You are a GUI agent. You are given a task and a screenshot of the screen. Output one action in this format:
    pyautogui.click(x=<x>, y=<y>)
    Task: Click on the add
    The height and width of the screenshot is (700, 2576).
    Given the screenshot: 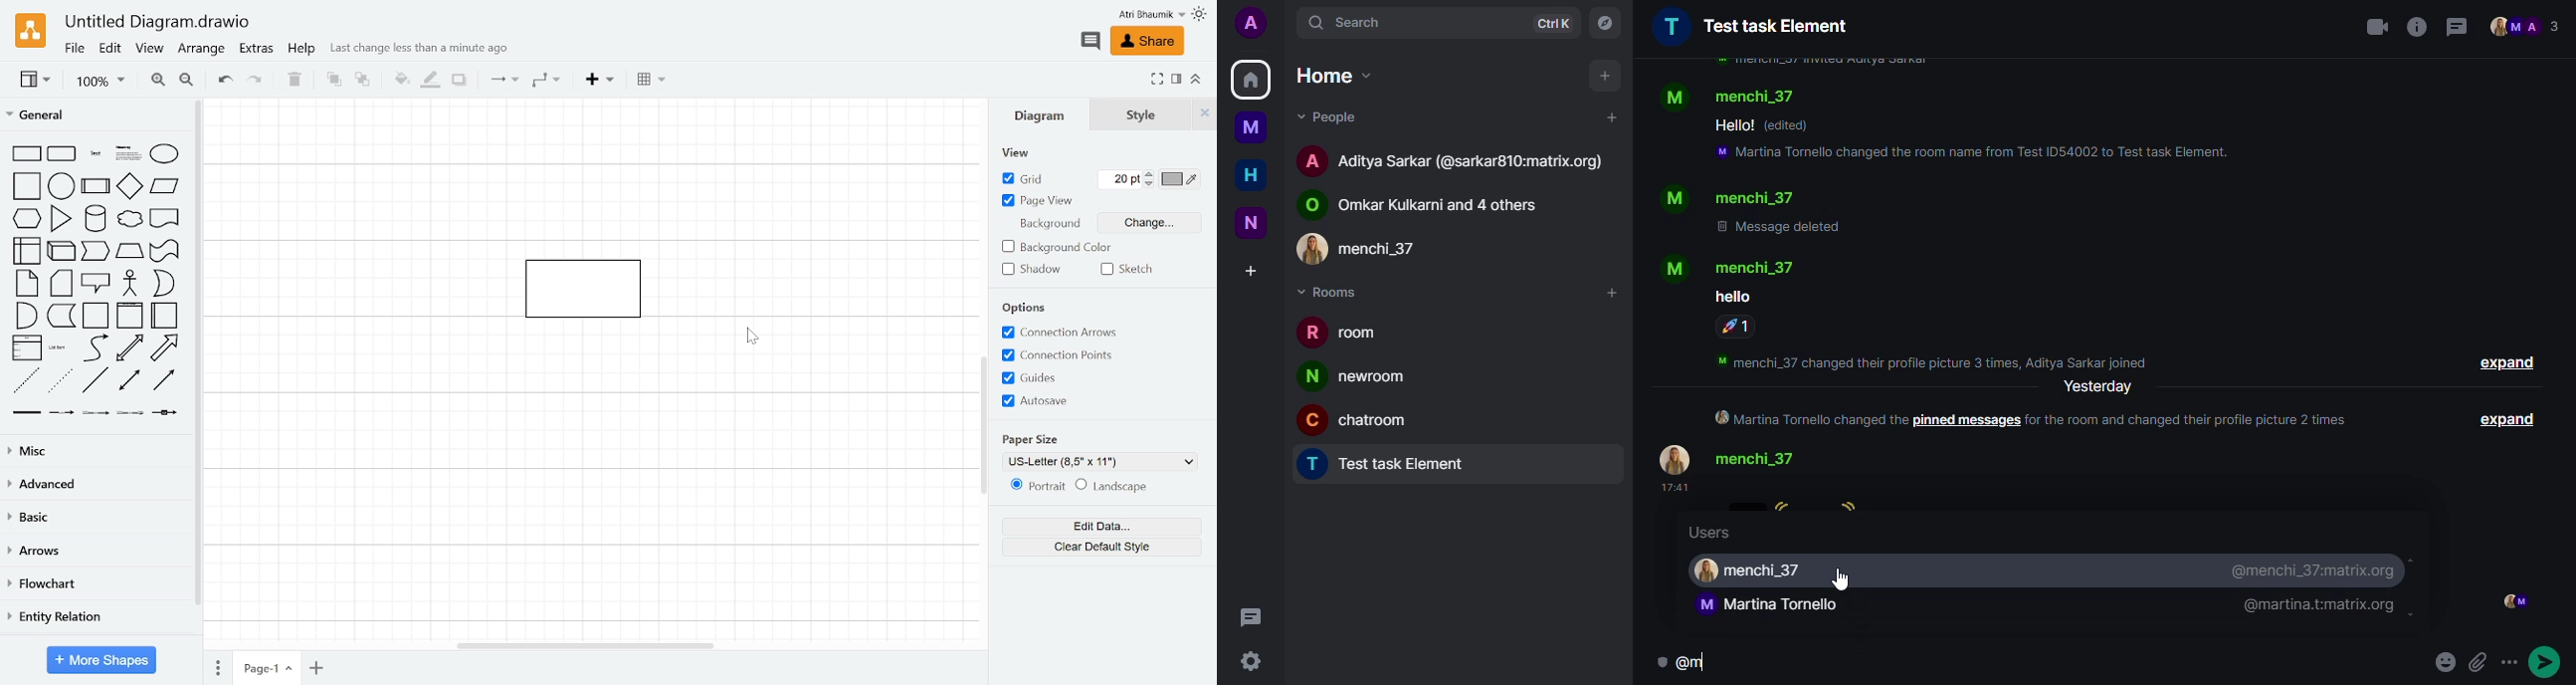 What is the action you would take?
    pyautogui.click(x=1610, y=117)
    